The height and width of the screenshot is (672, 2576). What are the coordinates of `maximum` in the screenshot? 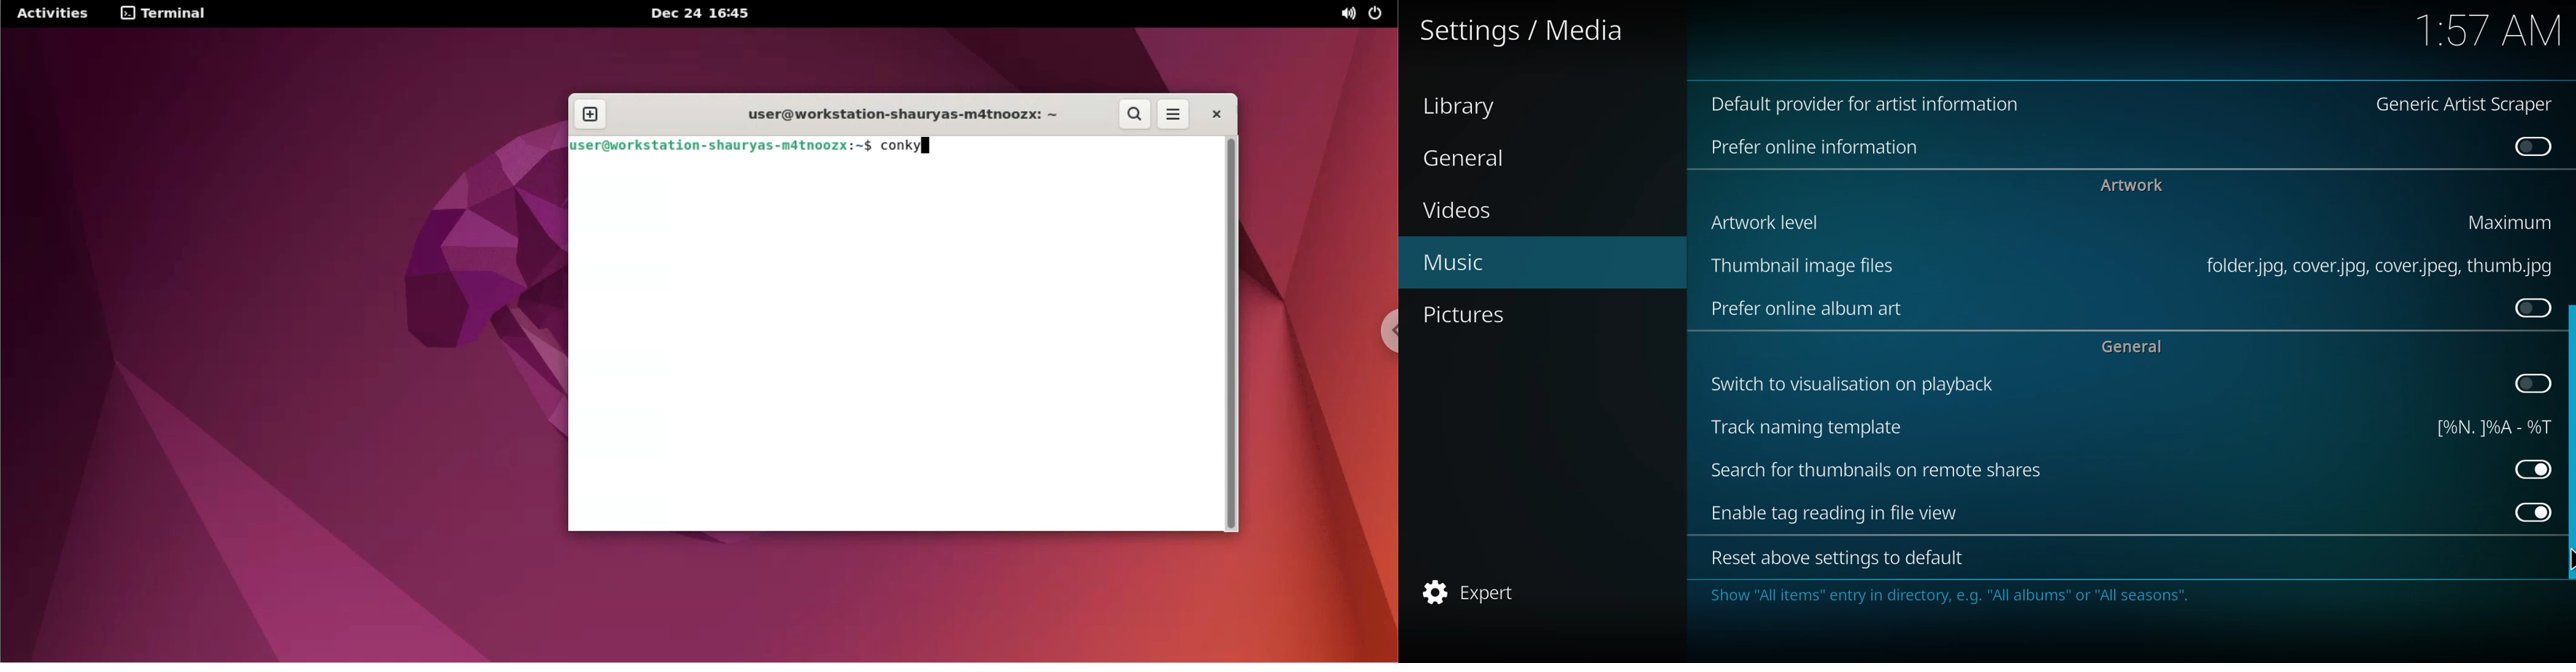 It's located at (2512, 222).